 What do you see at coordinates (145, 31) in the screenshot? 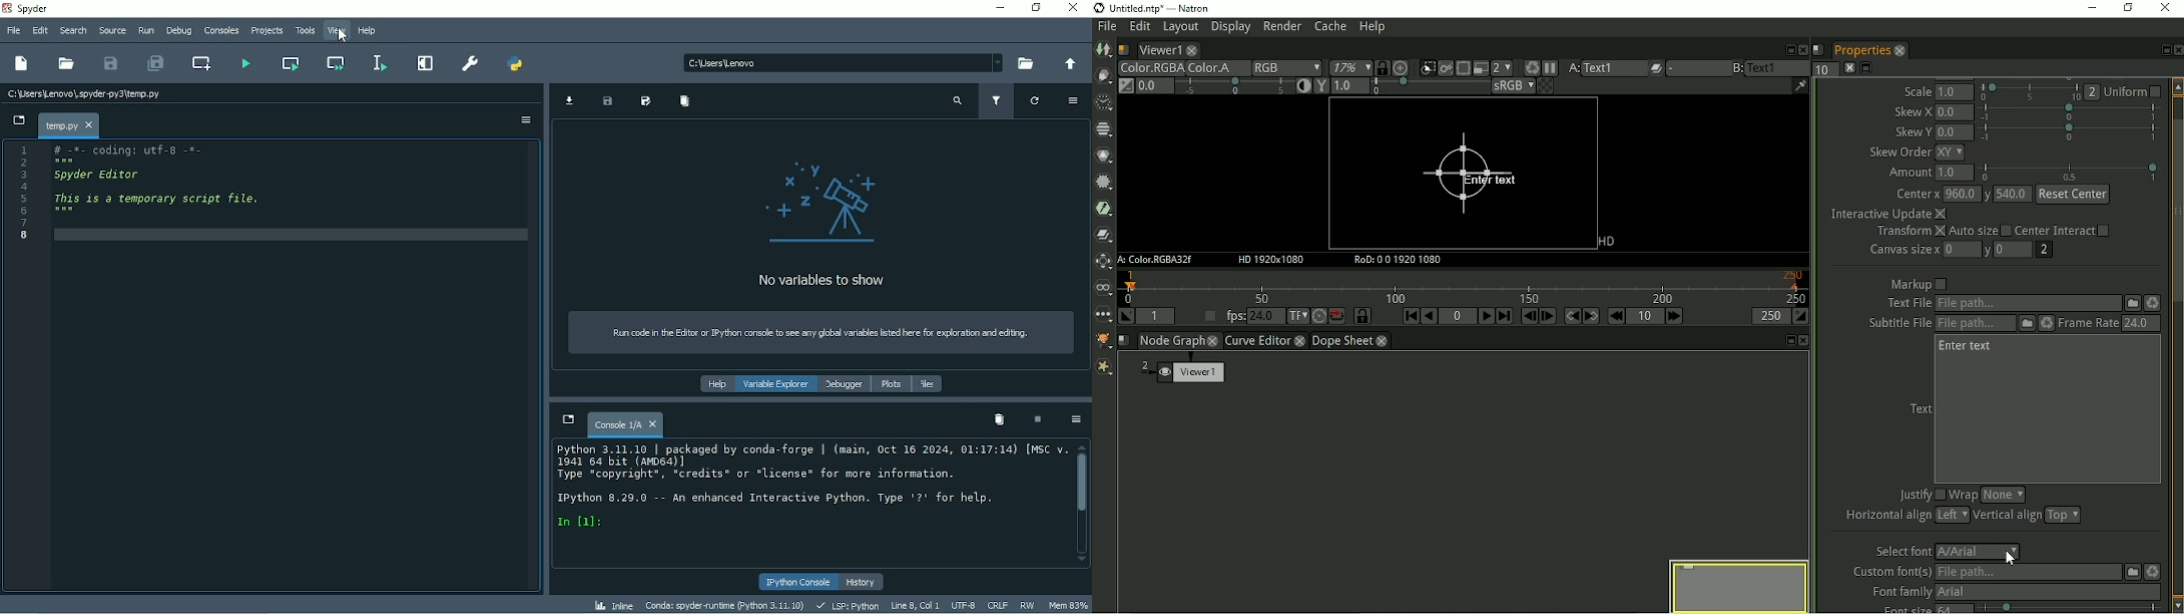
I see `Run` at bounding box center [145, 31].